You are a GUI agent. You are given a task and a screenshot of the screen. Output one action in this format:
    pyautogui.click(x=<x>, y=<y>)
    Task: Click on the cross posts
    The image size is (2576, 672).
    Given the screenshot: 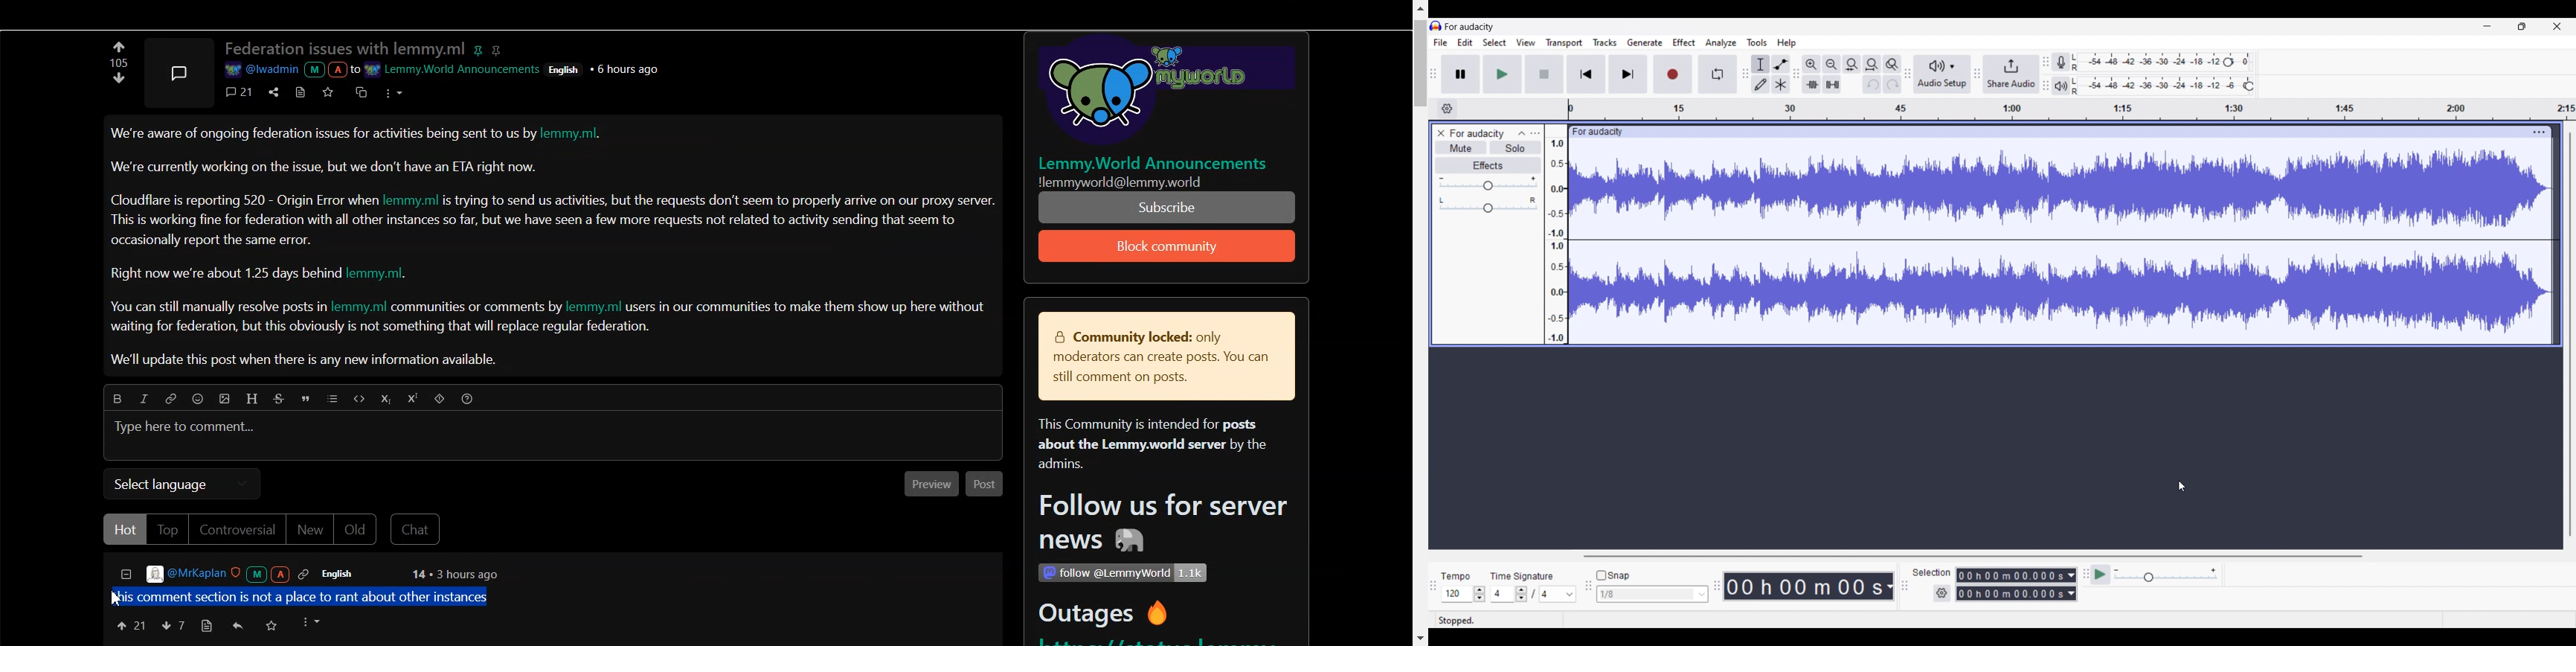 What is the action you would take?
    pyautogui.click(x=362, y=91)
    